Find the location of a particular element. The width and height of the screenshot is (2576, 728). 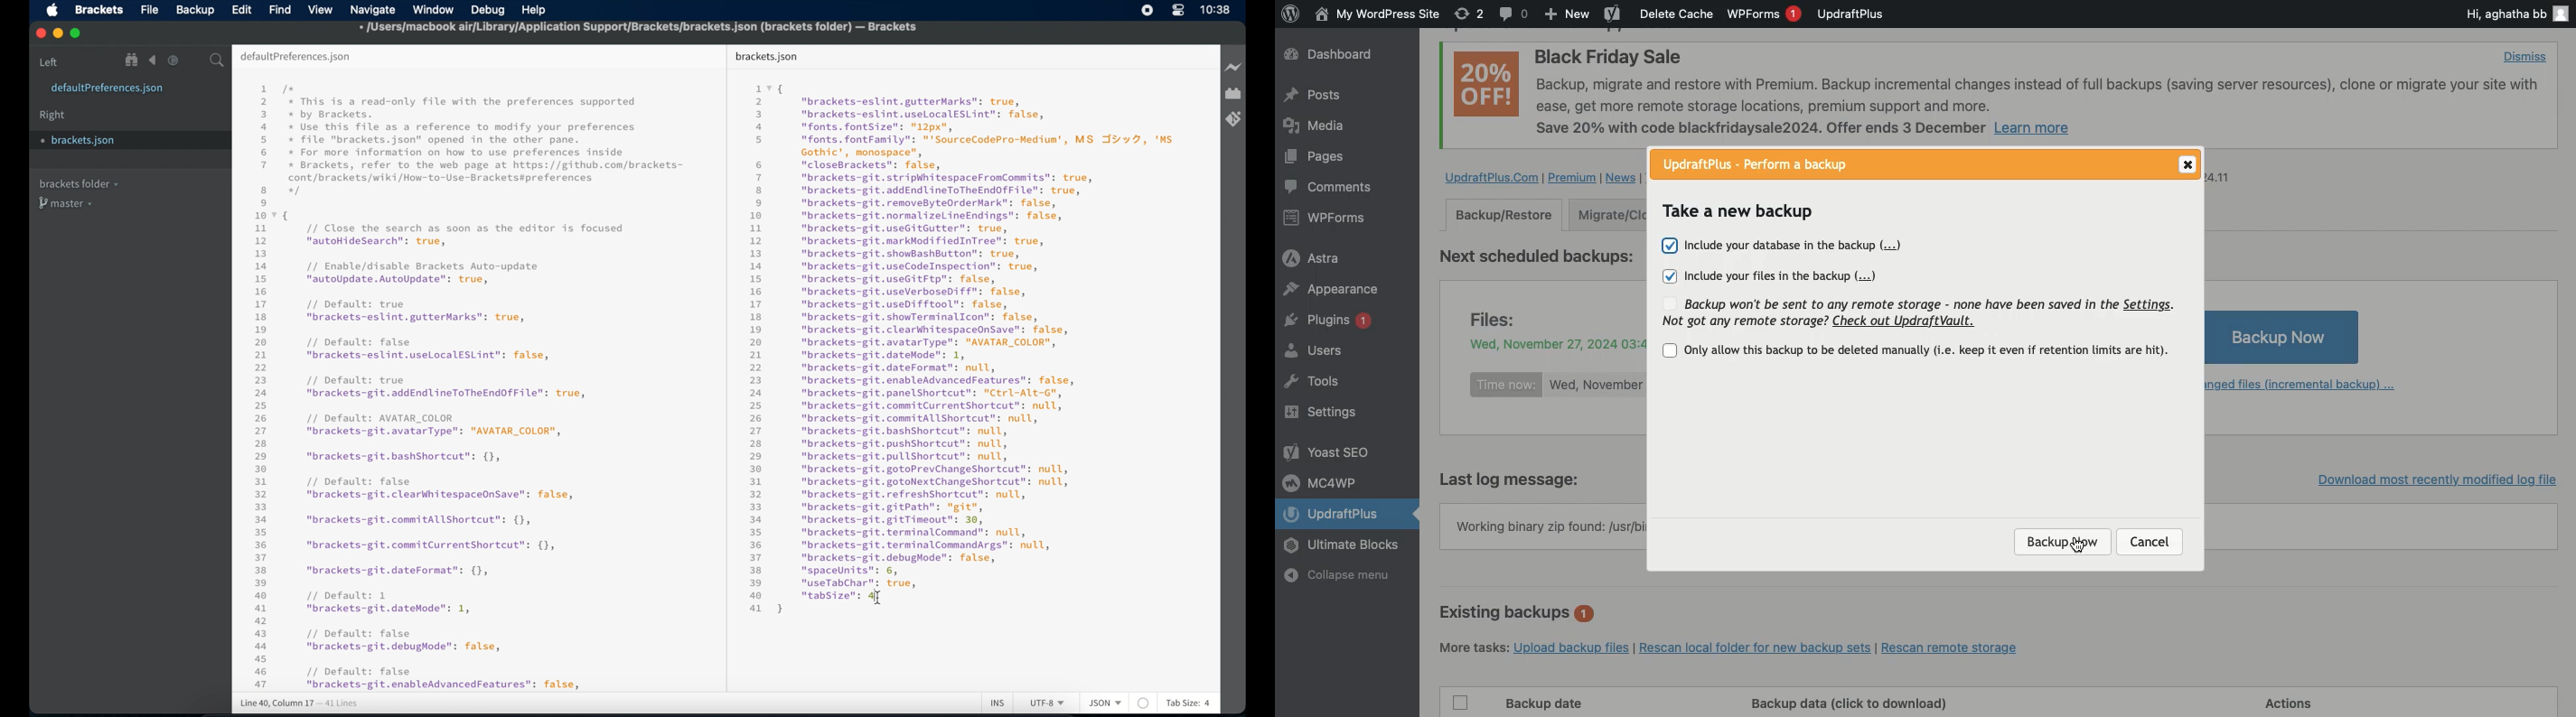

line  38,  column 20 - 41 lines is located at coordinates (300, 704).